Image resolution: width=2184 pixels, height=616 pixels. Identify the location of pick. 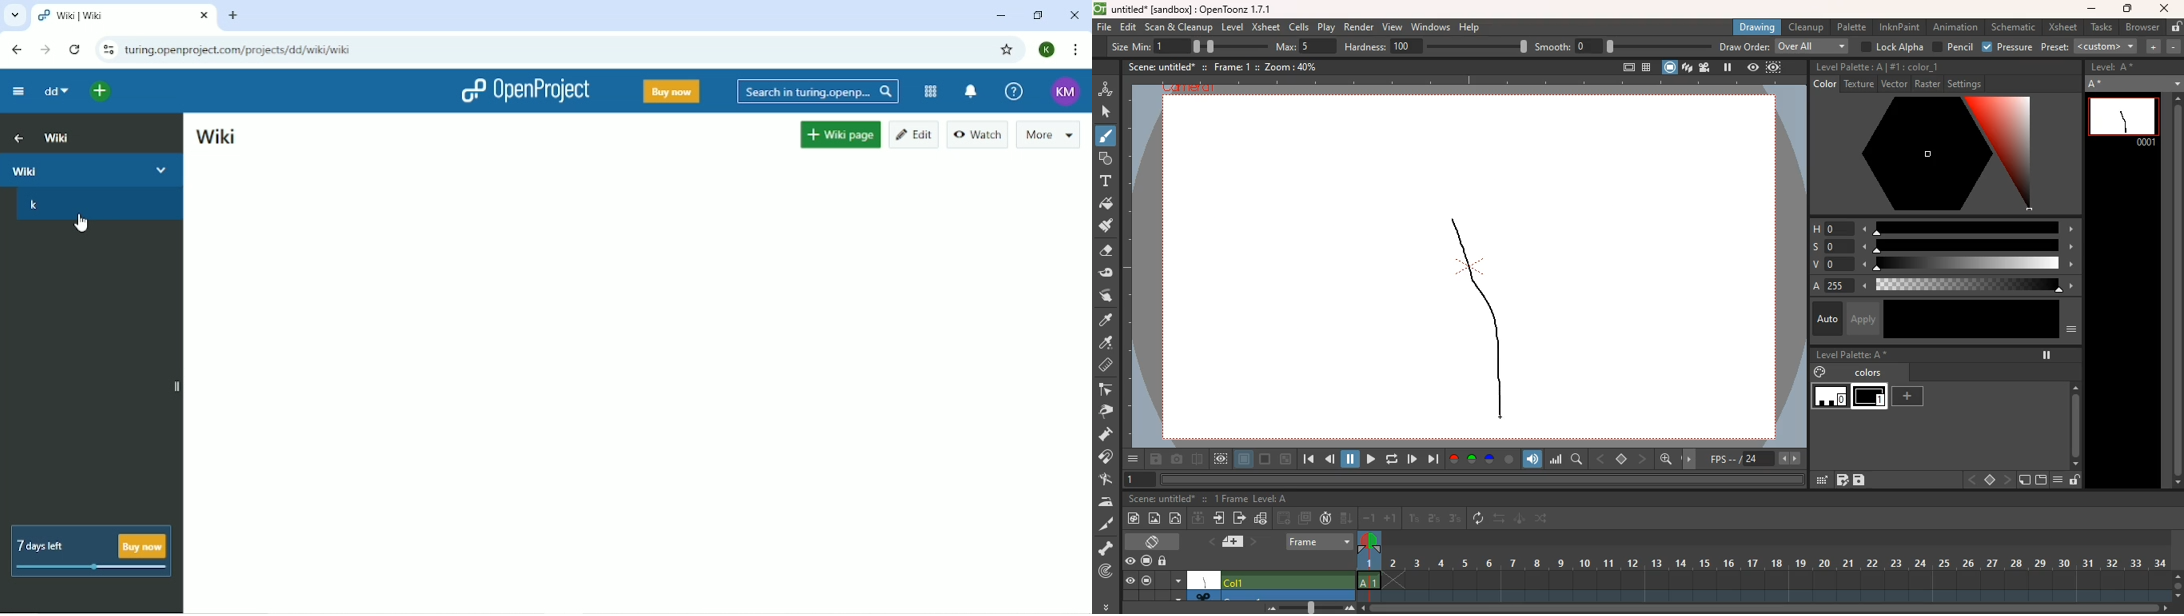
(1110, 412).